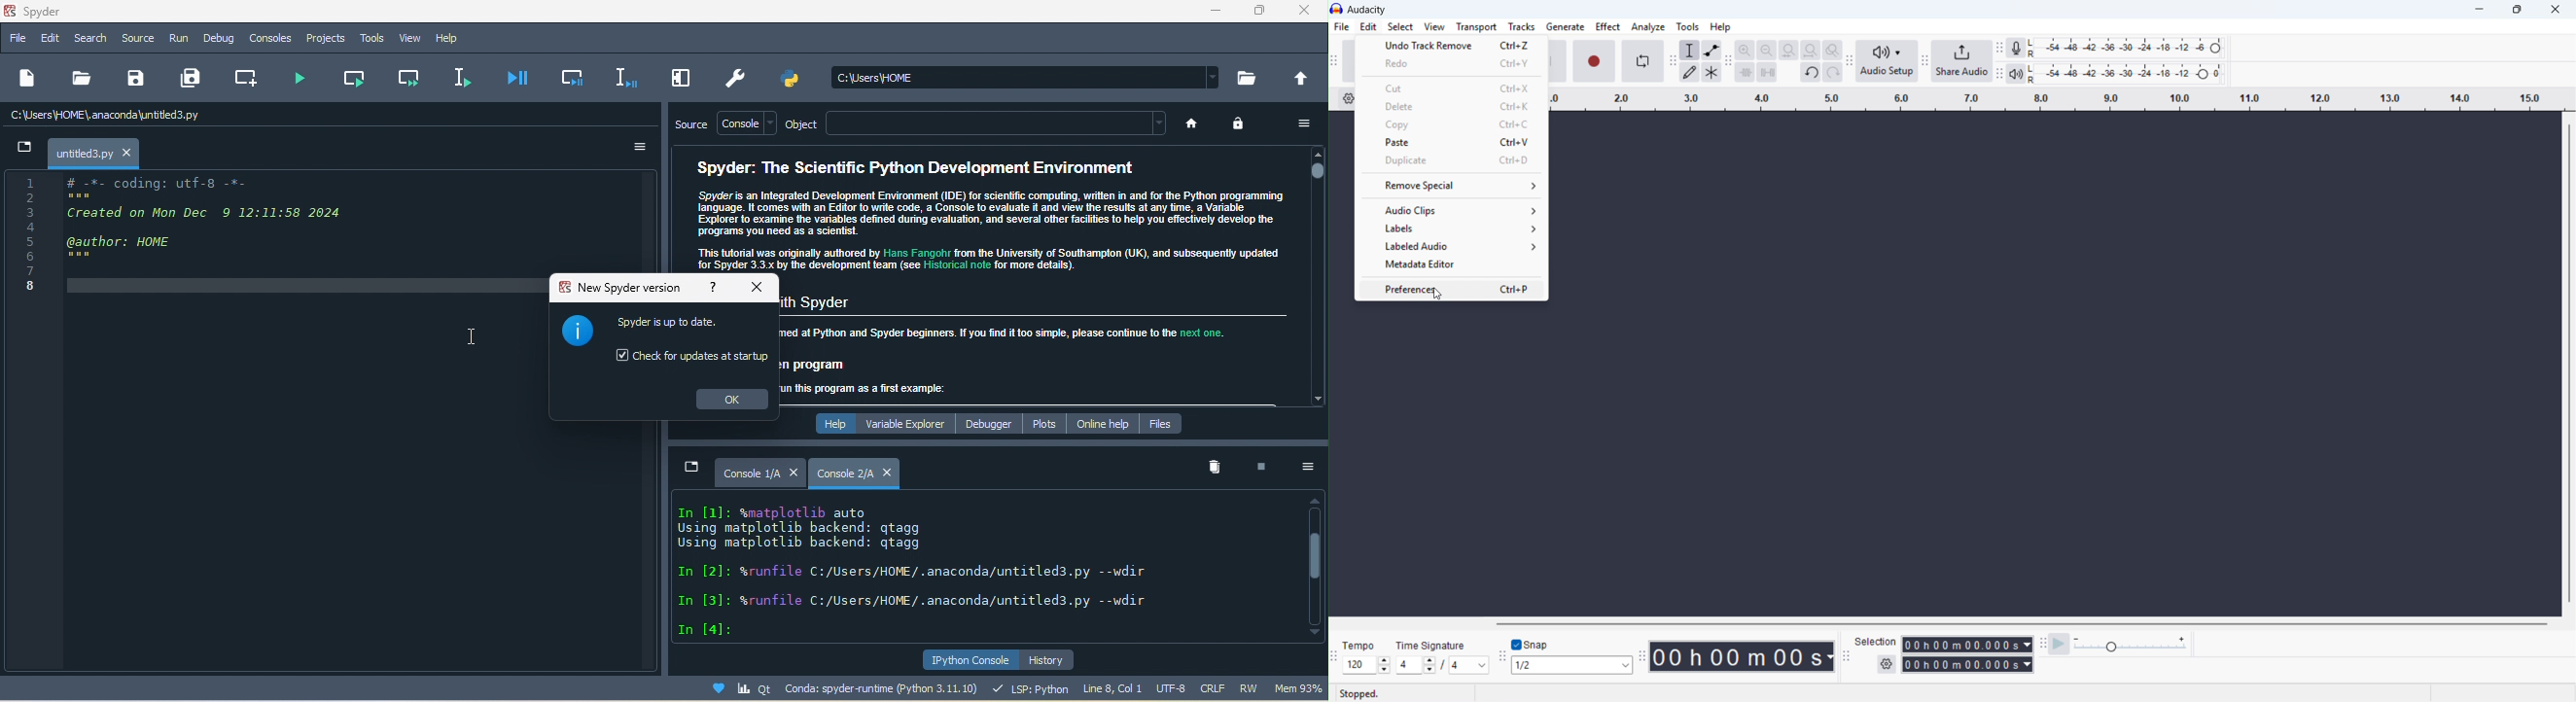 The image size is (2576, 728). I want to click on search, so click(88, 39).